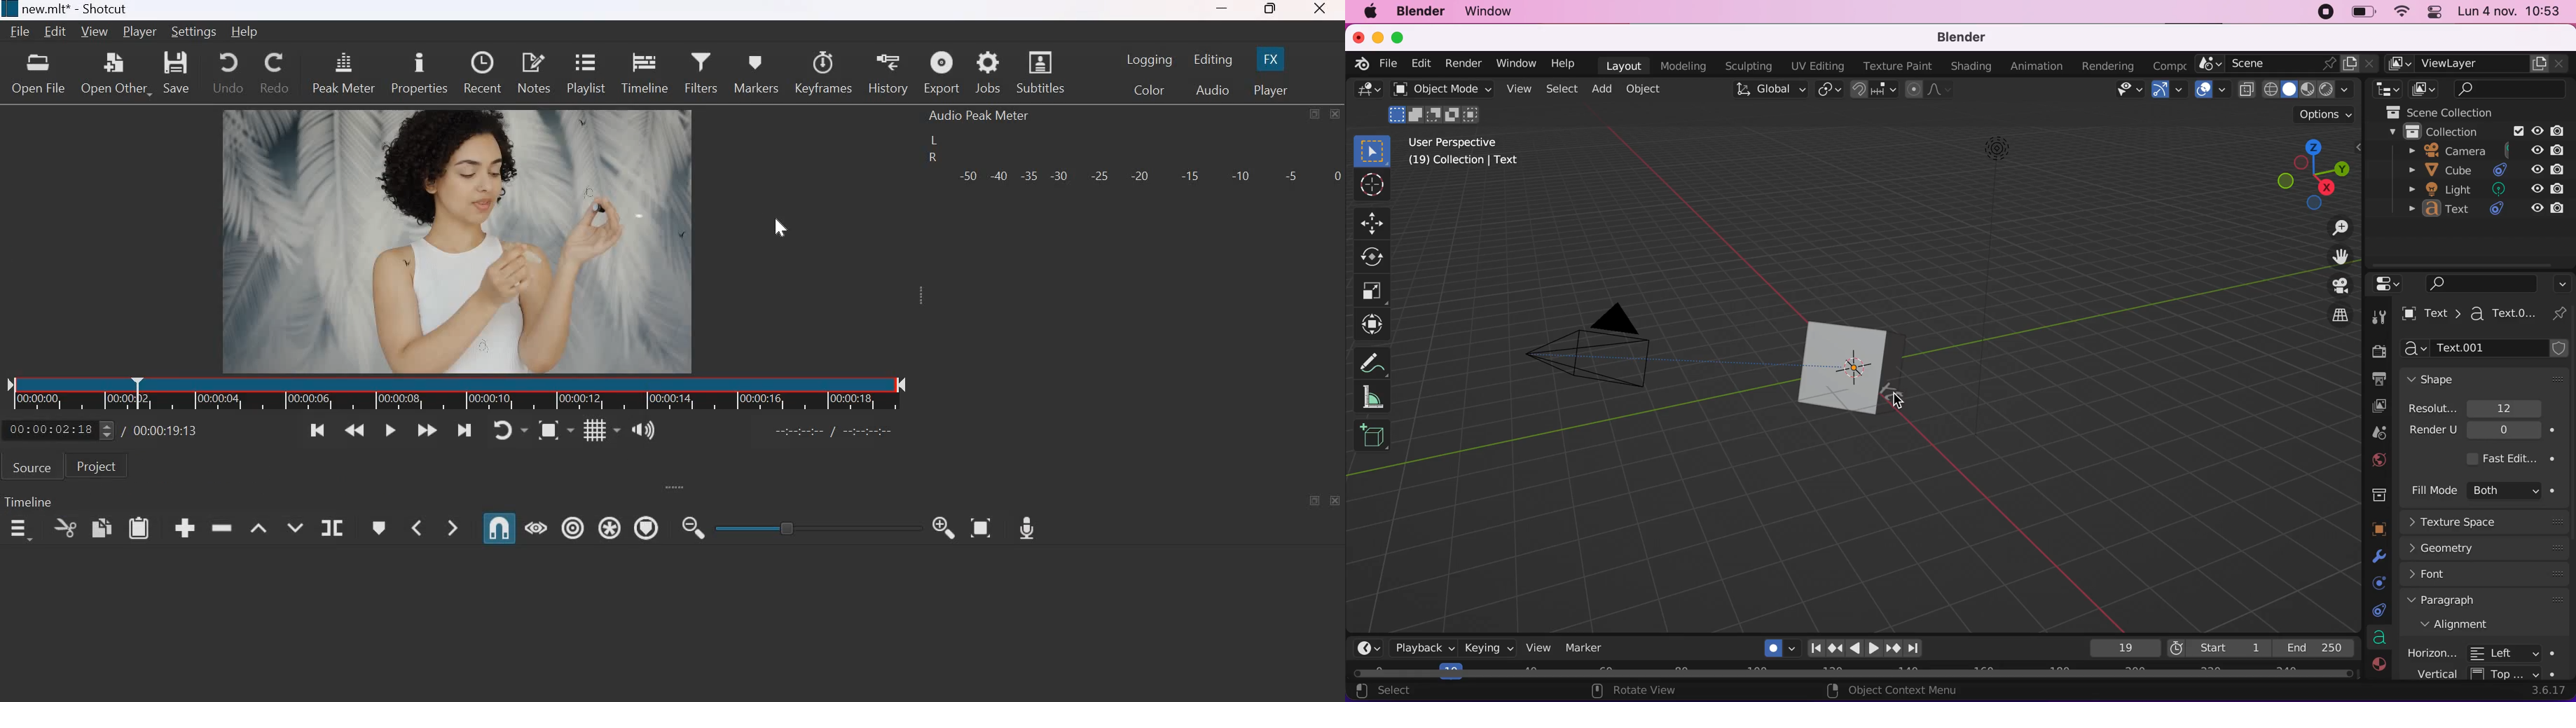  Describe the element at coordinates (1873, 90) in the screenshot. I see `snap` at that location.